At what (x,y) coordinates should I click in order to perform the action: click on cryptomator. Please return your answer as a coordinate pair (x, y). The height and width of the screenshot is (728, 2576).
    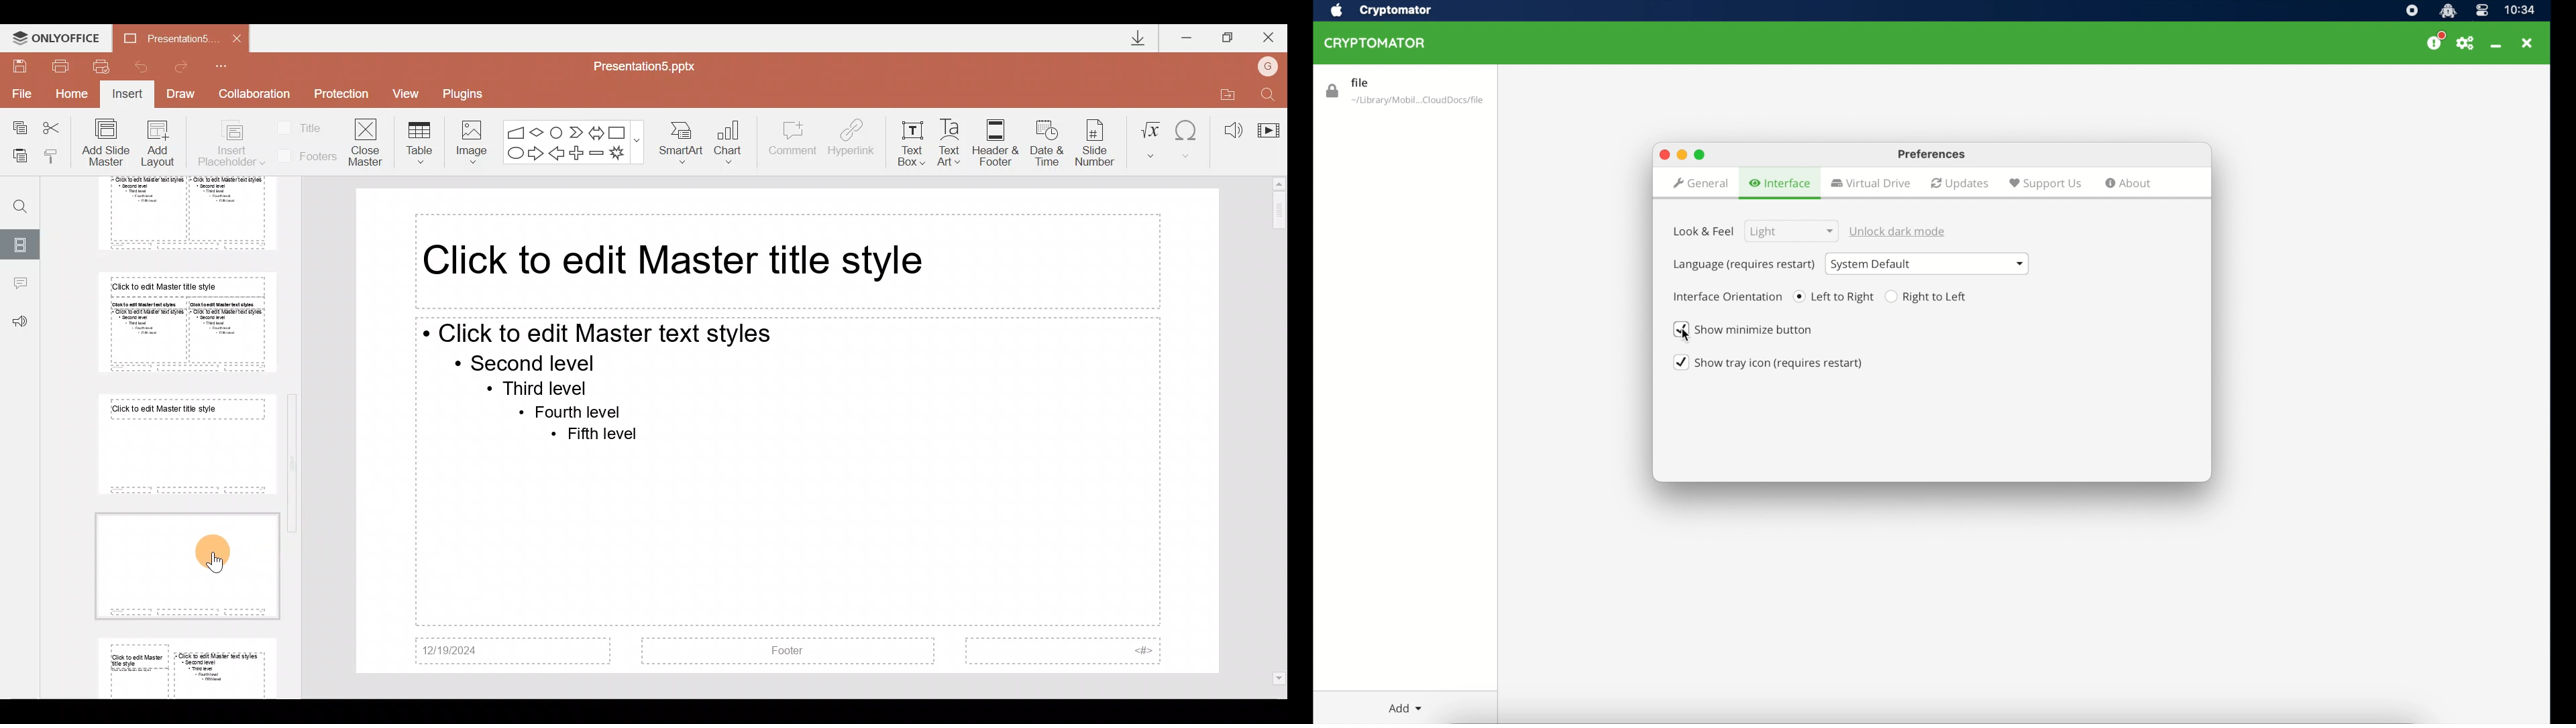
    Looking at the image, I should click on (1396, 10).